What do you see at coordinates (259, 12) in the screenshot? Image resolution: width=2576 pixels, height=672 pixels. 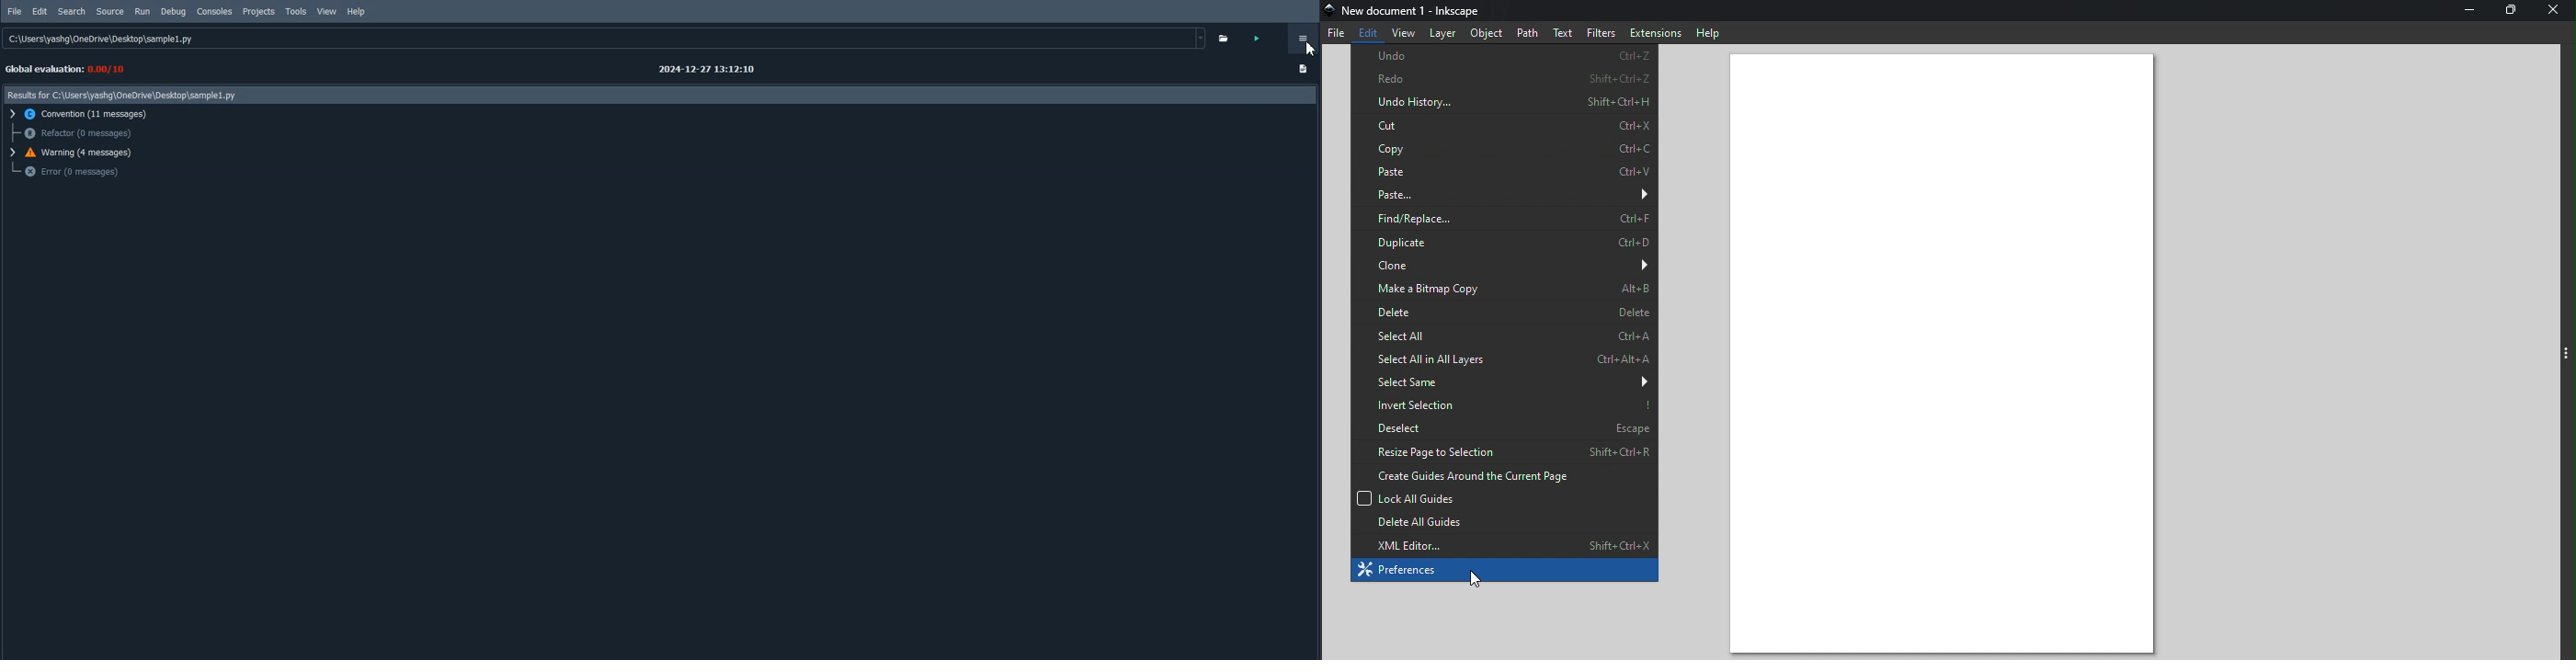 I see `Projects` at bounding box center [259, 12].